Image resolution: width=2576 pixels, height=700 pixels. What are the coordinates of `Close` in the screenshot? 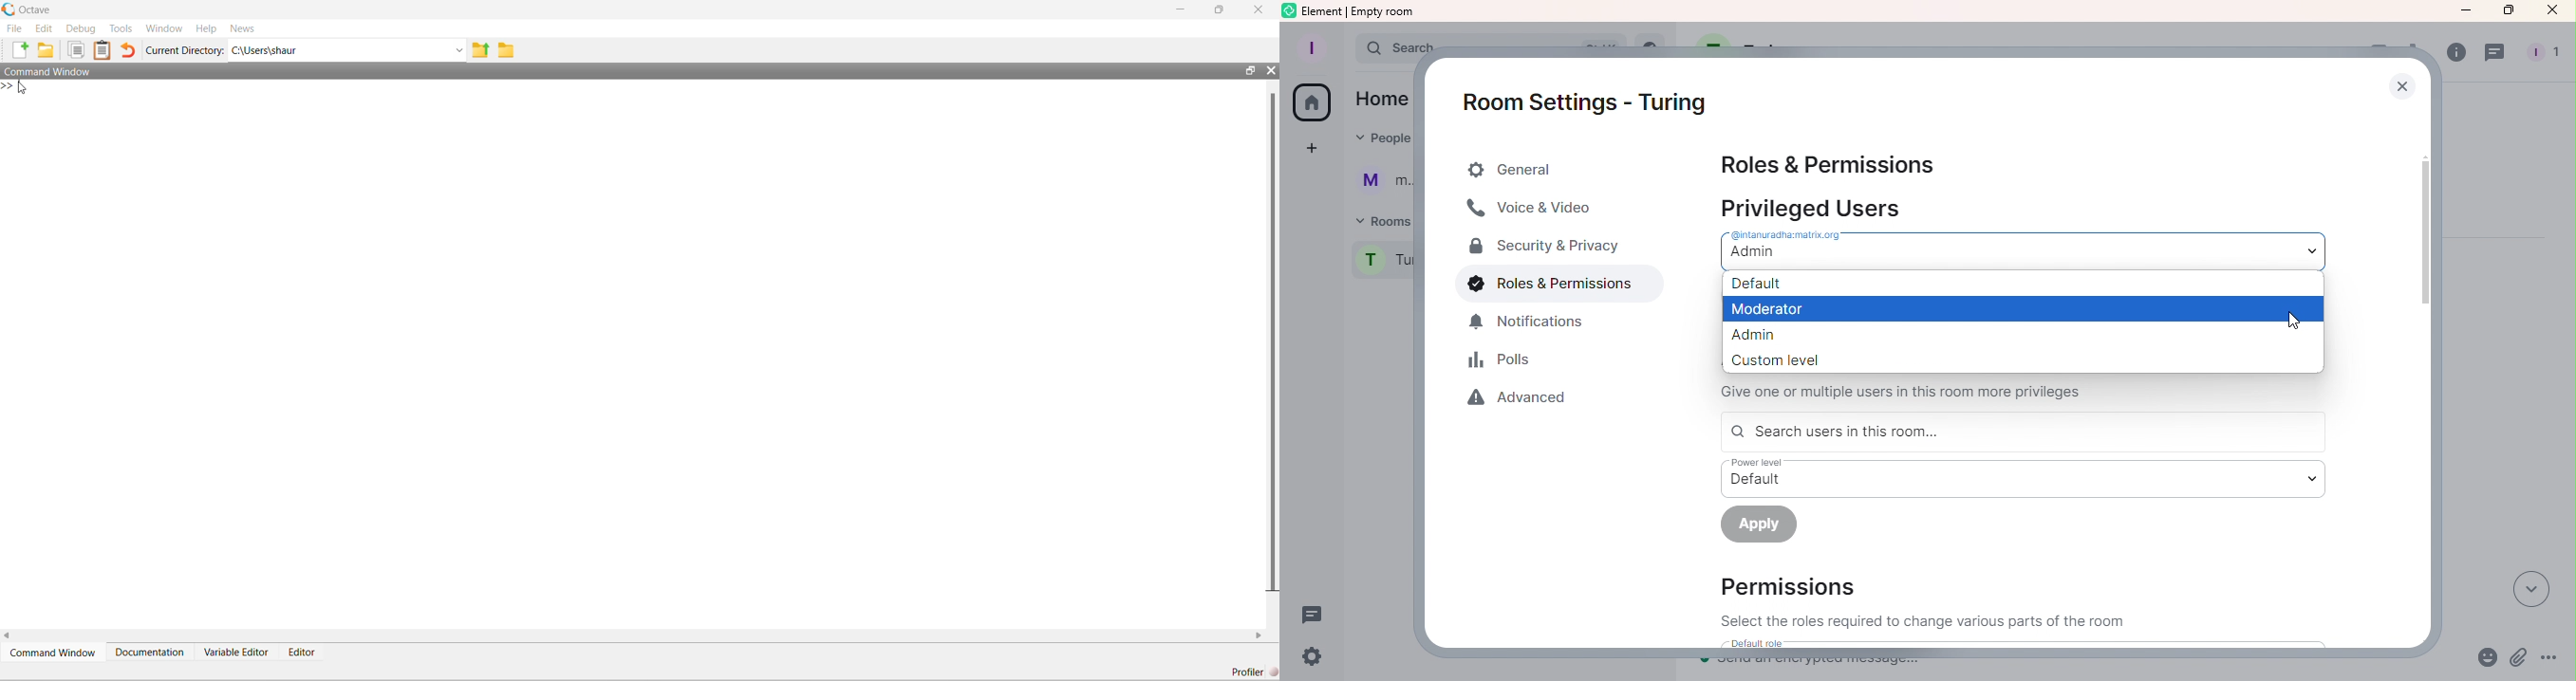 It's located at (2400, 83).